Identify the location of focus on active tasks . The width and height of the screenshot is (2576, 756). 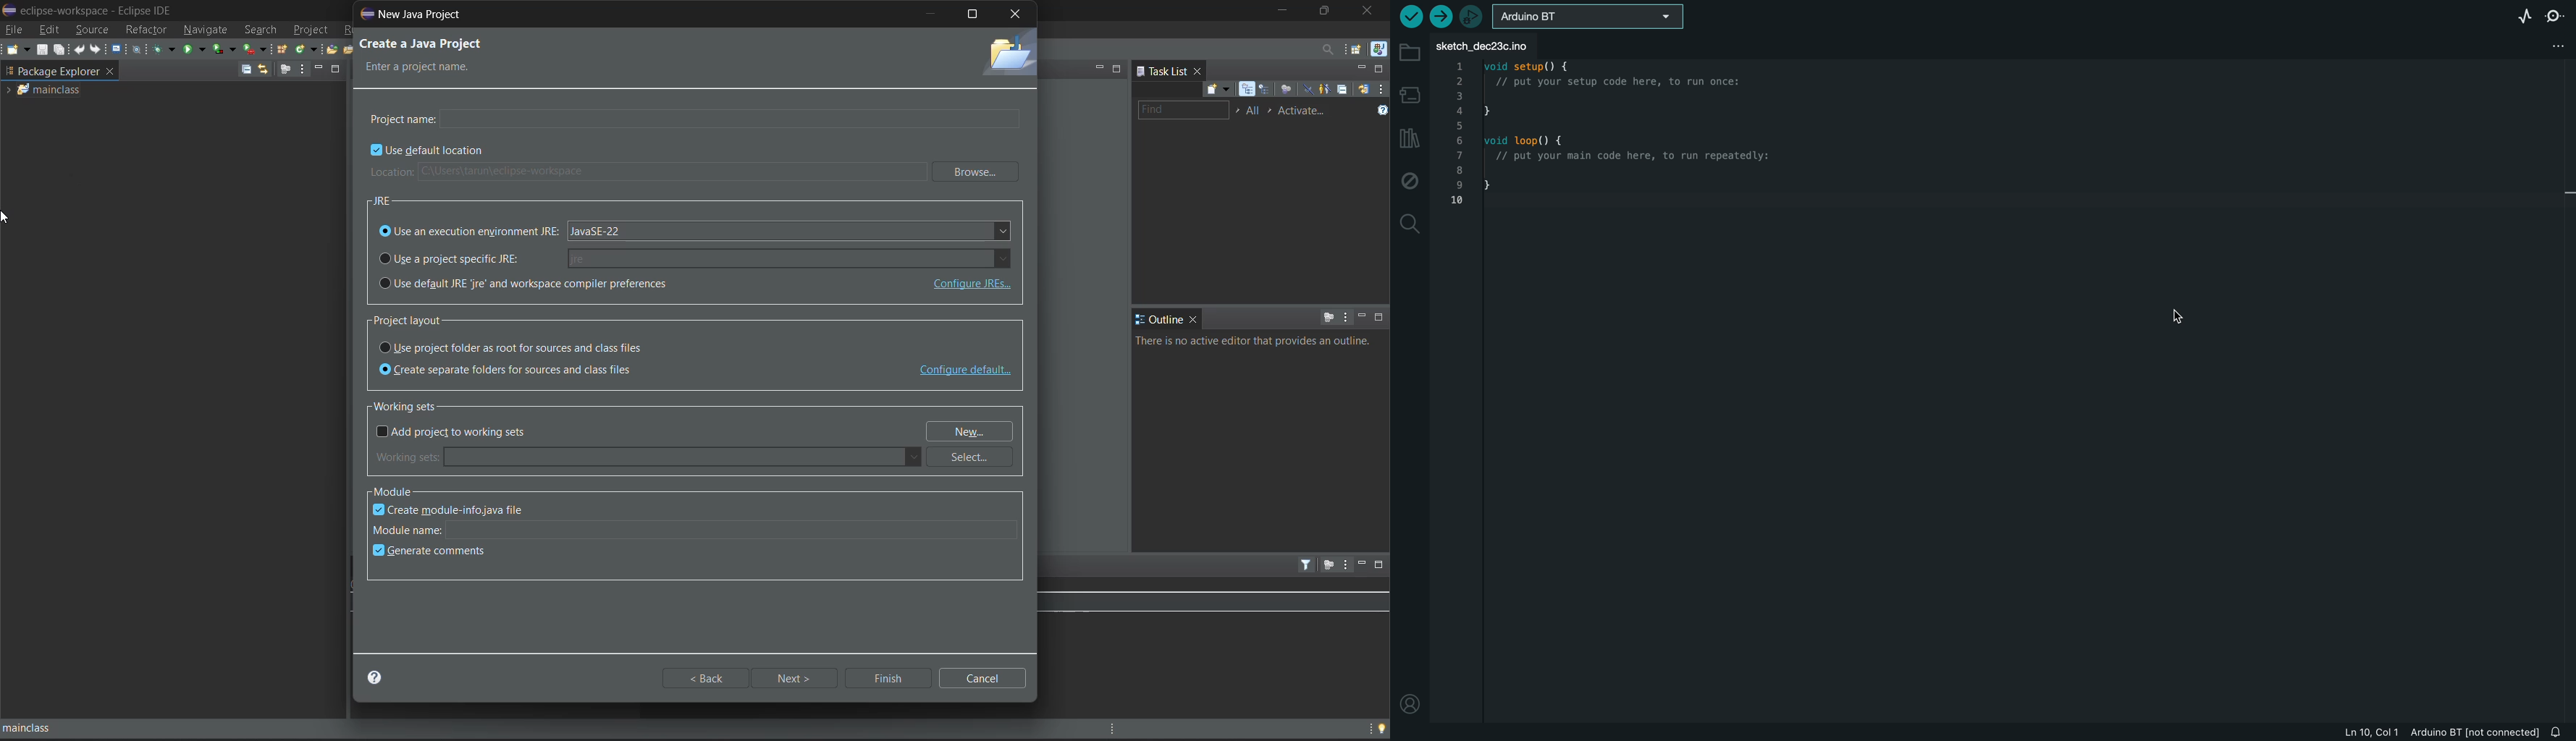
(285, 69).